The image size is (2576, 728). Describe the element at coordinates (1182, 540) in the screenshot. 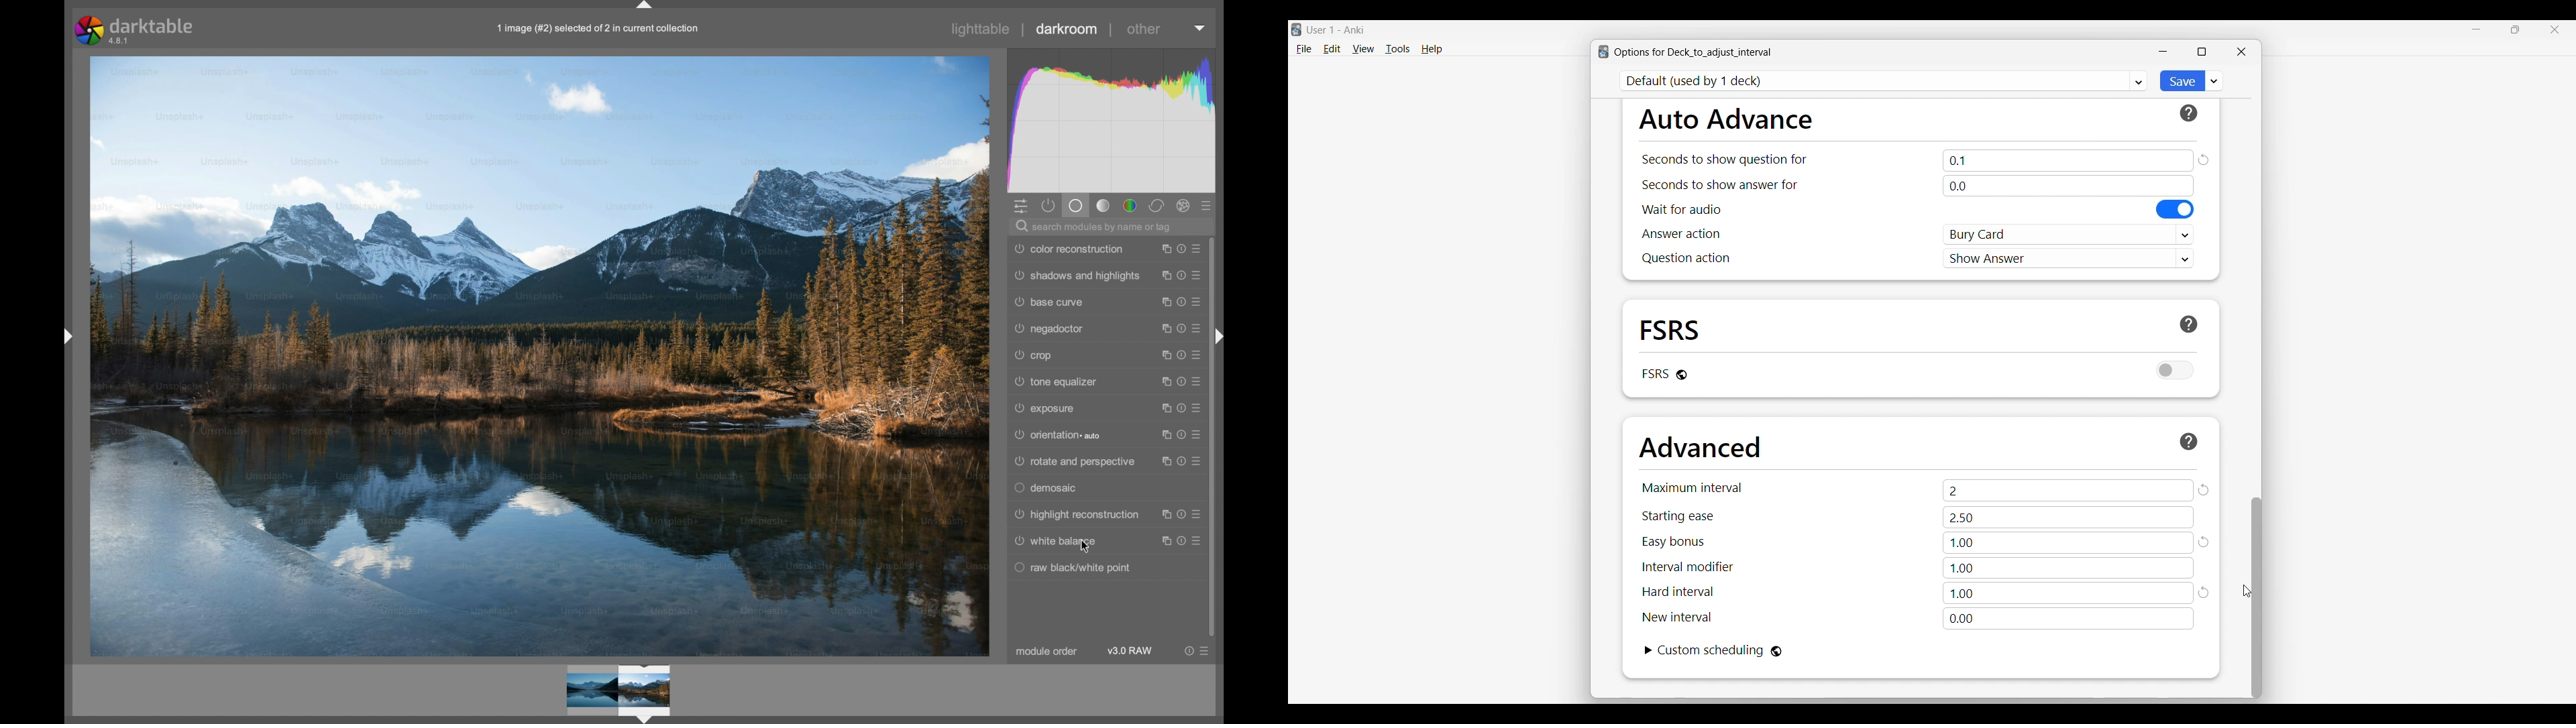

I see `reset parameters` at that location.